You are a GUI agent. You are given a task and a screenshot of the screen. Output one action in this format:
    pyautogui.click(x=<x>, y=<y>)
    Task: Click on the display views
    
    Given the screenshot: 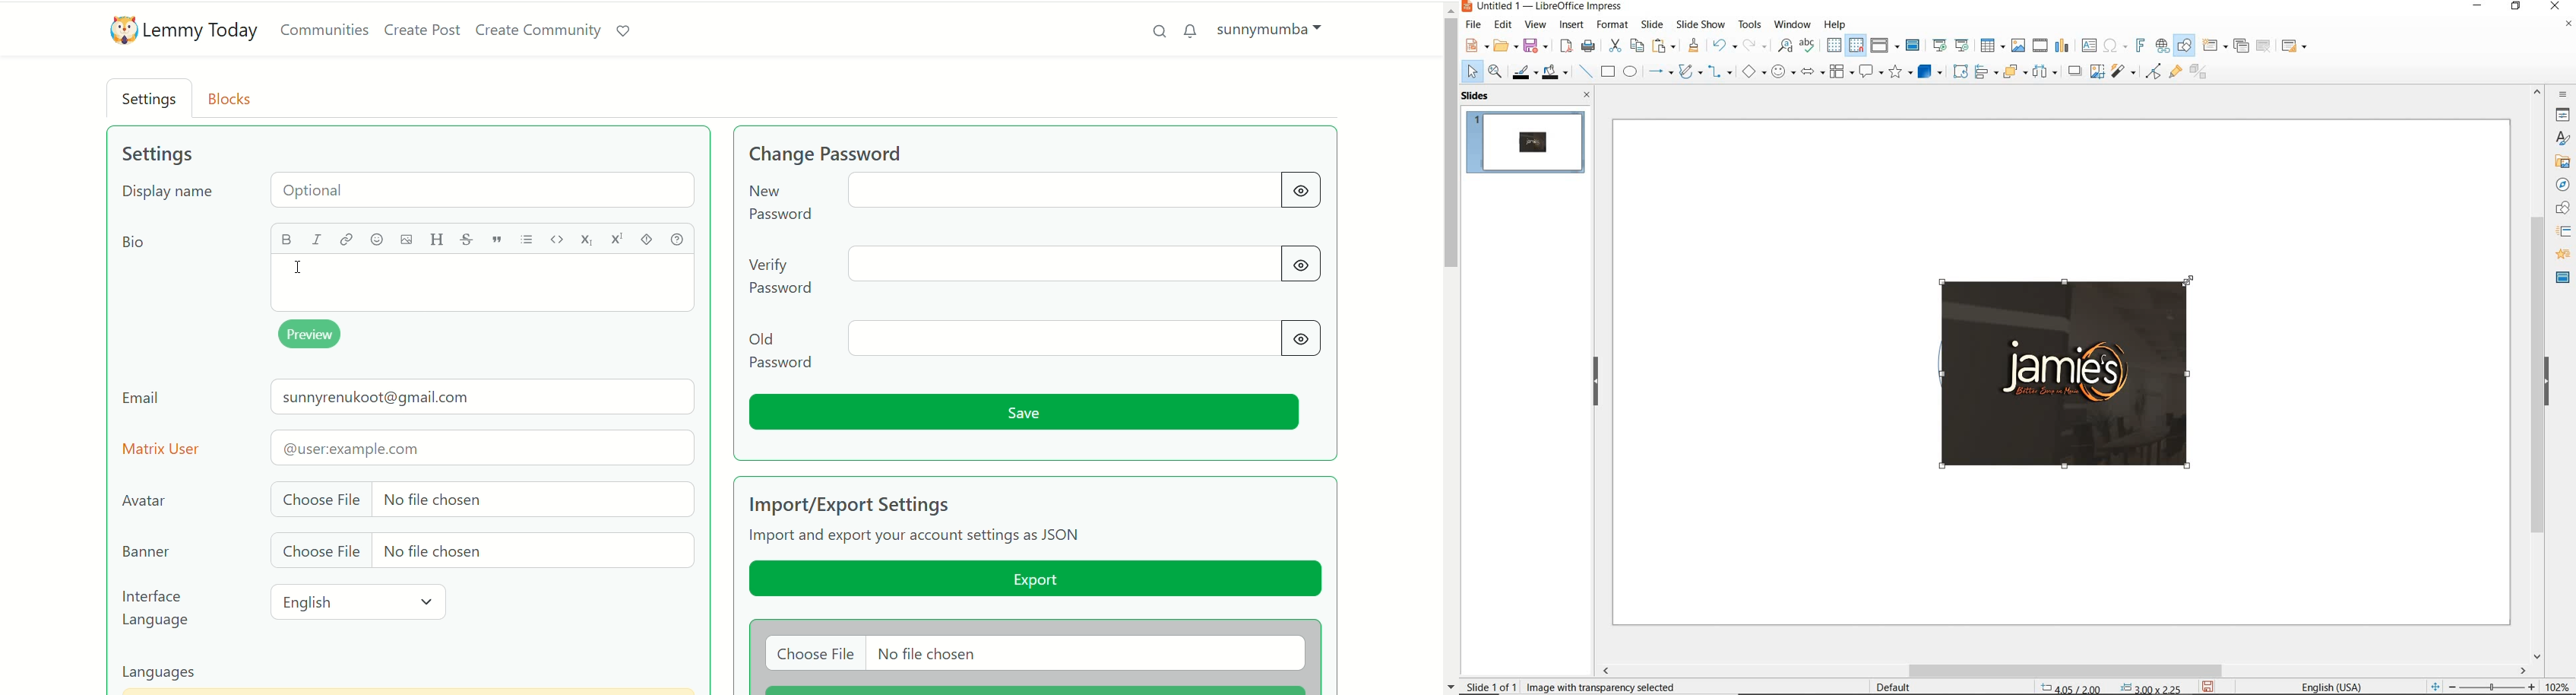 What is the action you would take?
    pyautogui.click(x=1885, y=47)
    